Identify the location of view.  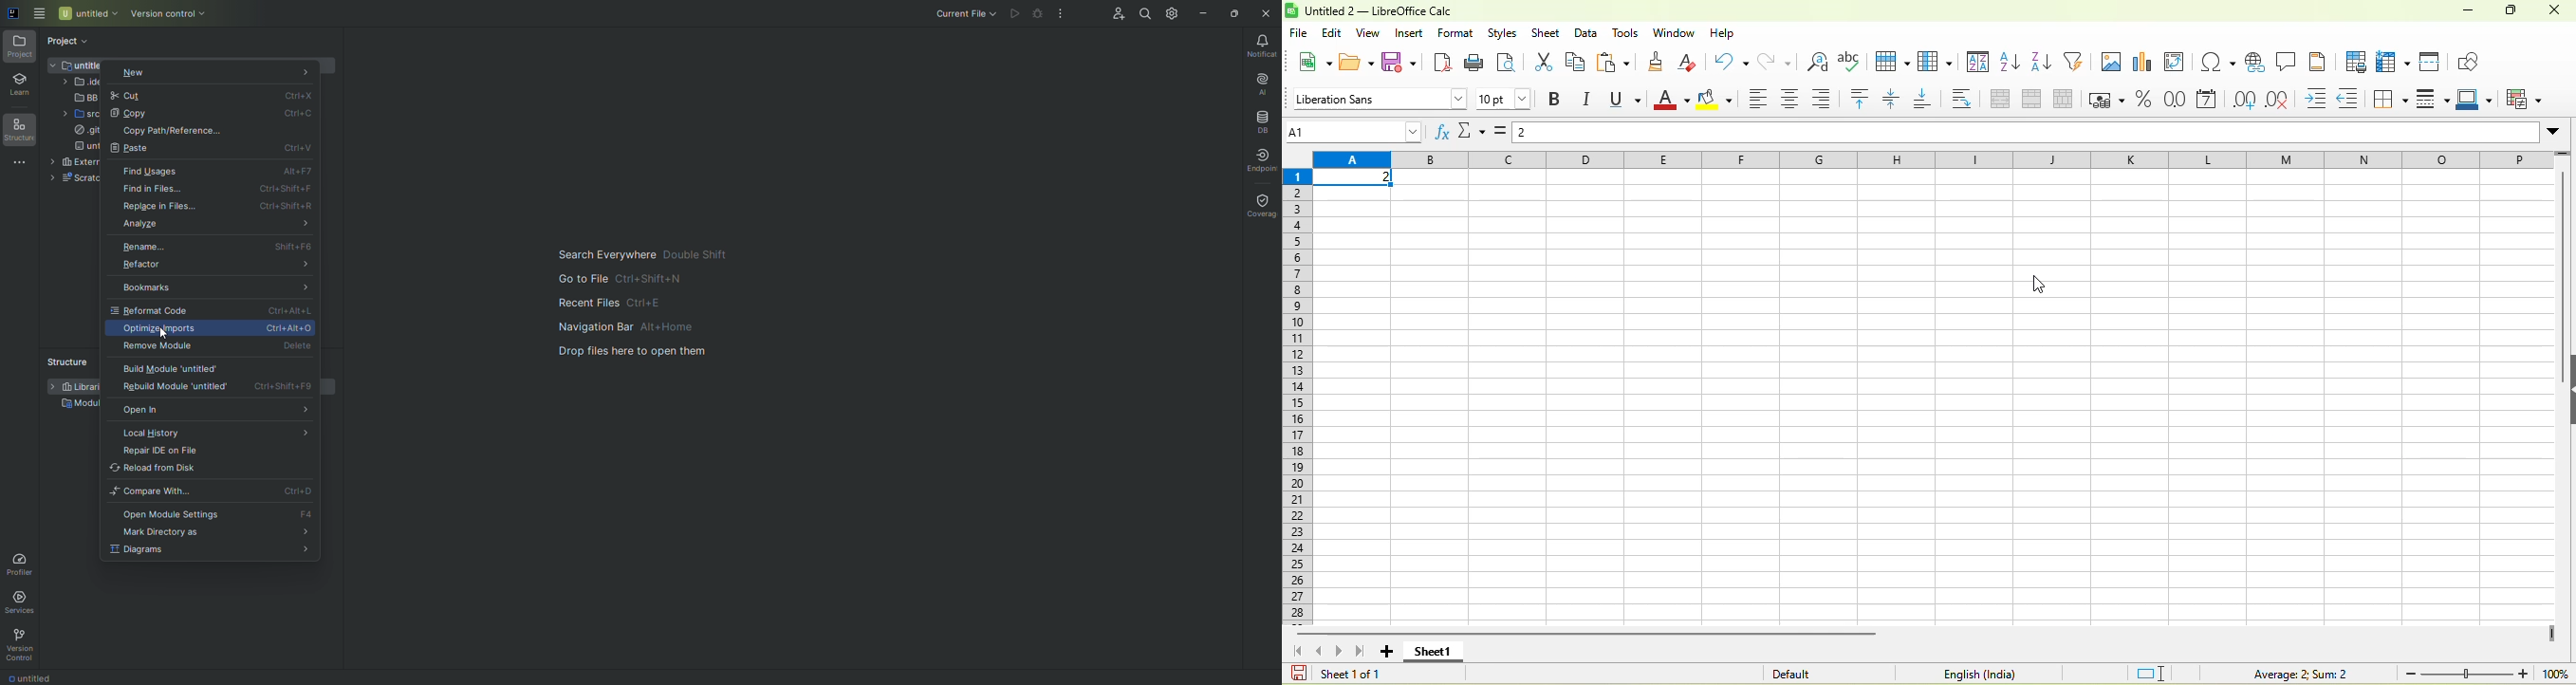
(1371, 33).